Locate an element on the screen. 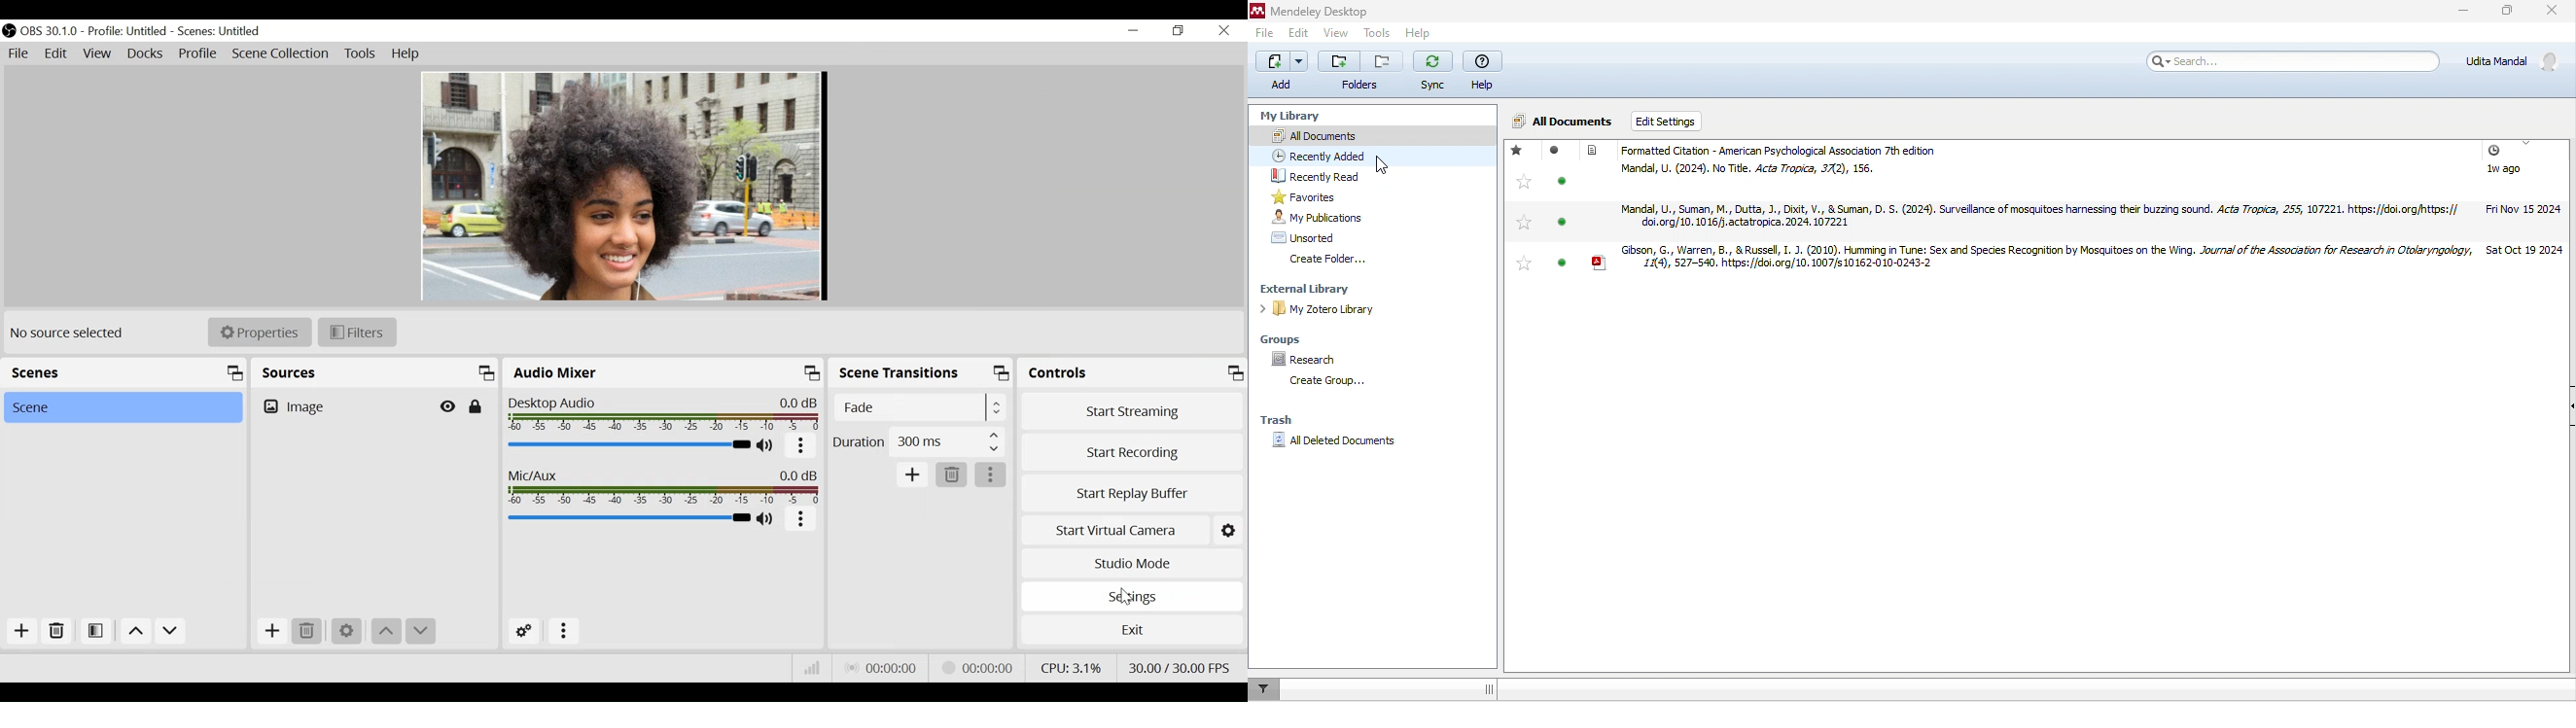 The width and height of the screenshot is (2576, 728). Profile is located at coordinates (127, 32).